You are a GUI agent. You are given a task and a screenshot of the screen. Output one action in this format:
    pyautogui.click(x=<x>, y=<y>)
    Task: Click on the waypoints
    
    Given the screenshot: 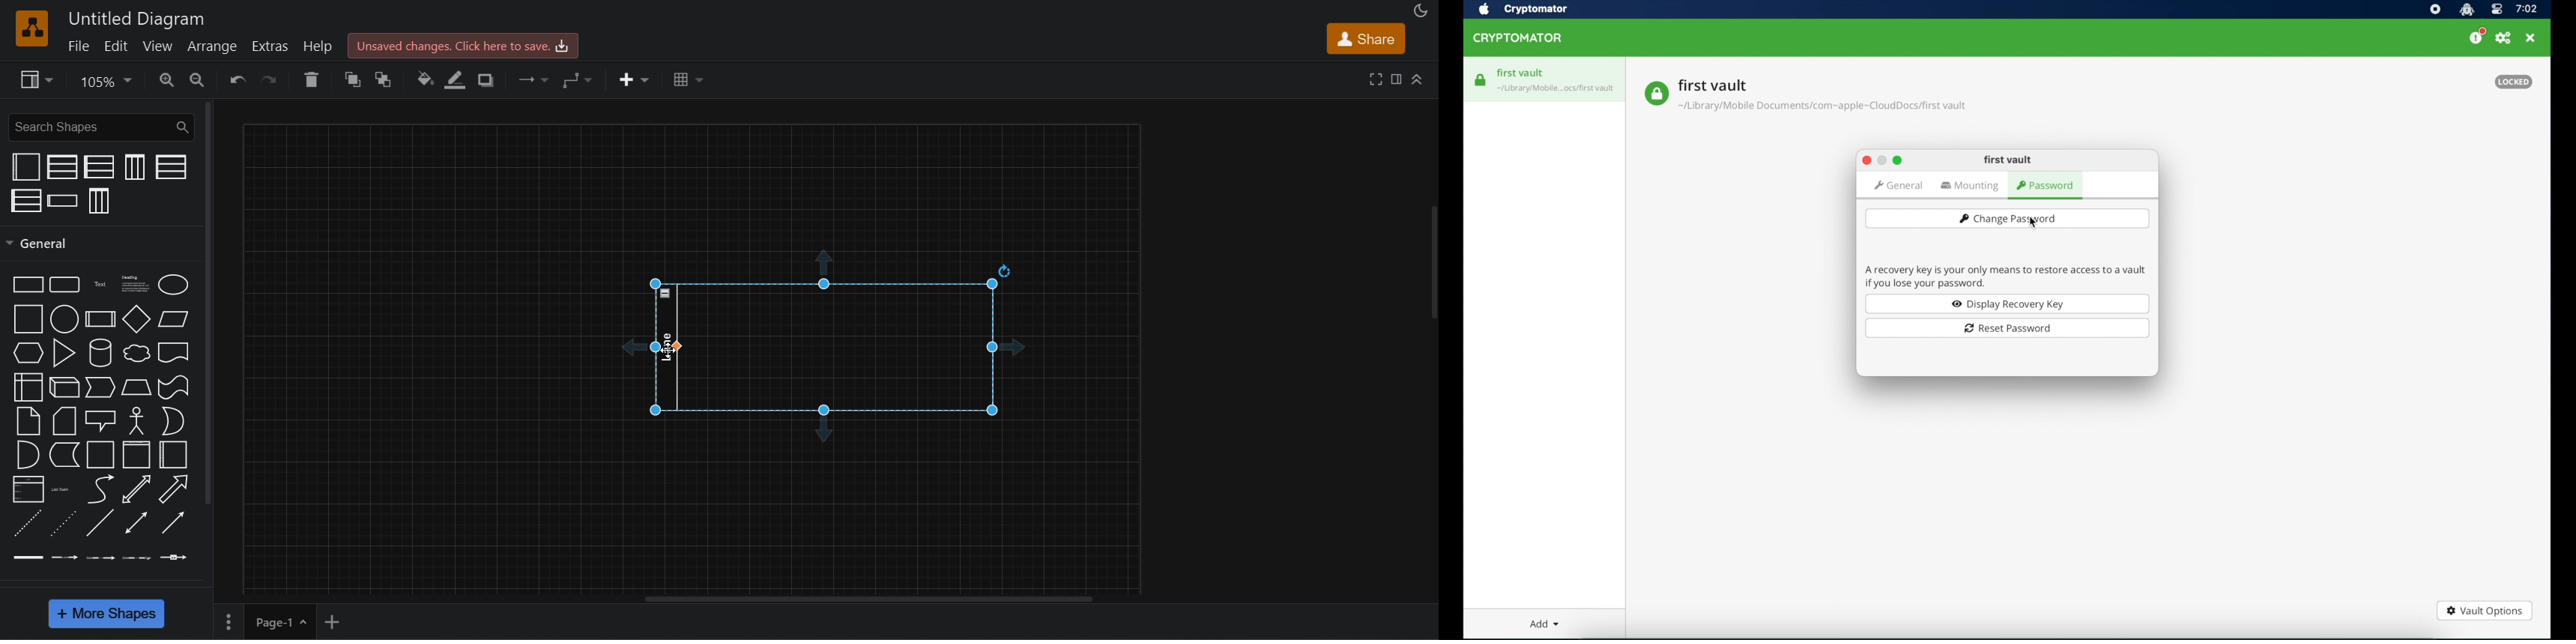 What is the action you would take?
    pyautogui.click(x=580, y=79)
    